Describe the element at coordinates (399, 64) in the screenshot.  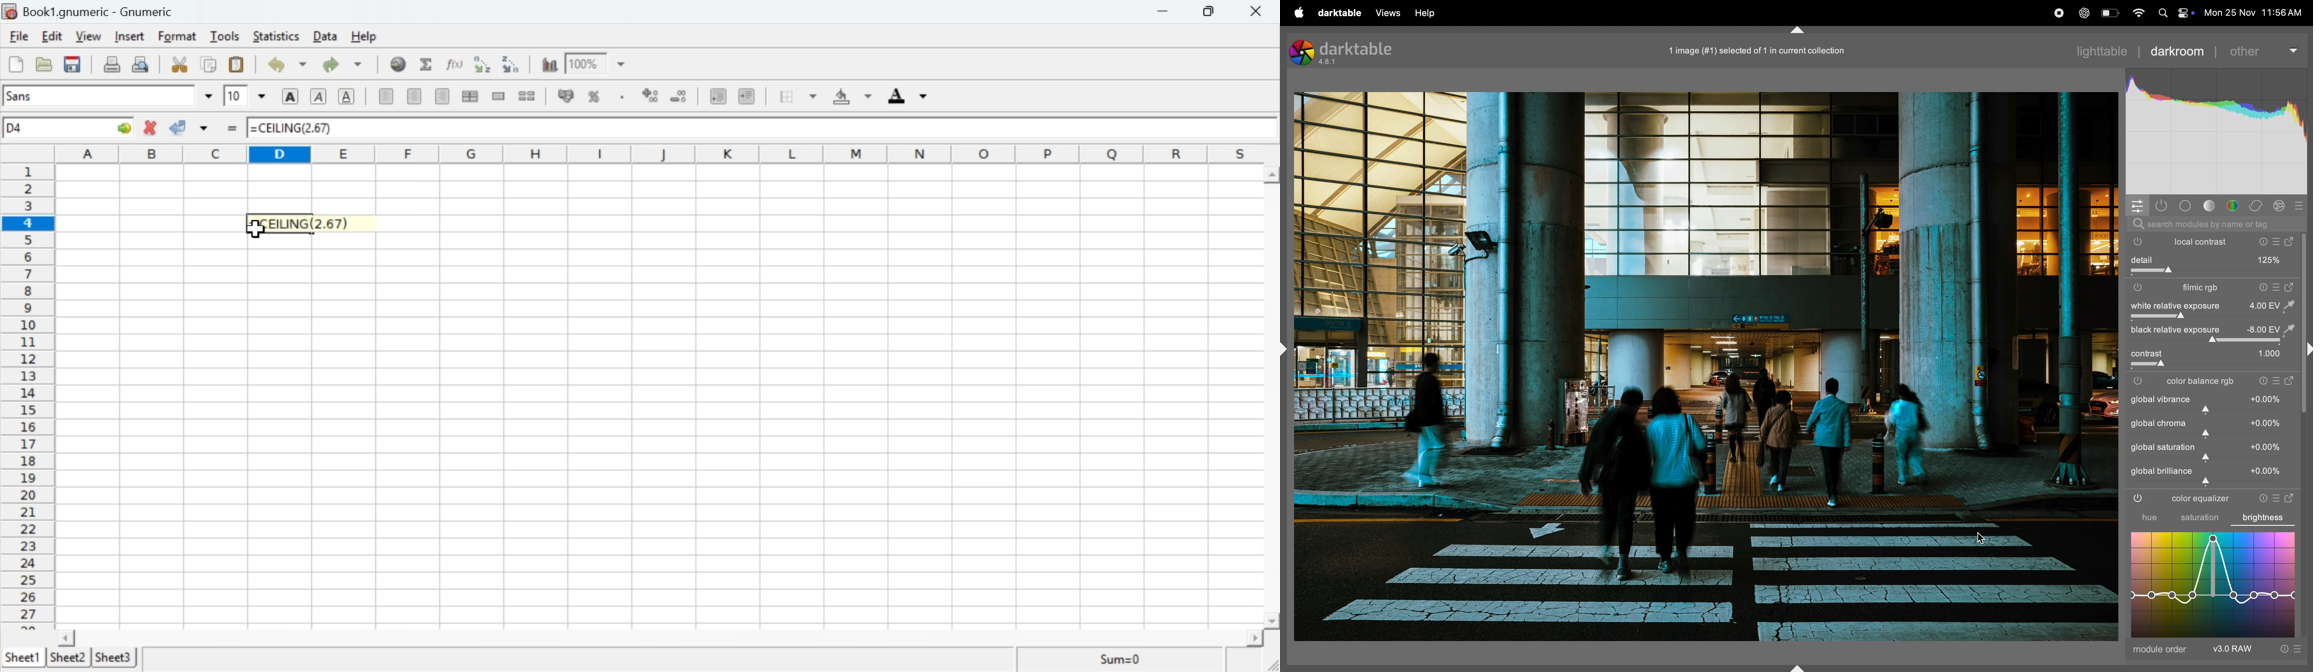
I see `Insert hyperlink` at that location.